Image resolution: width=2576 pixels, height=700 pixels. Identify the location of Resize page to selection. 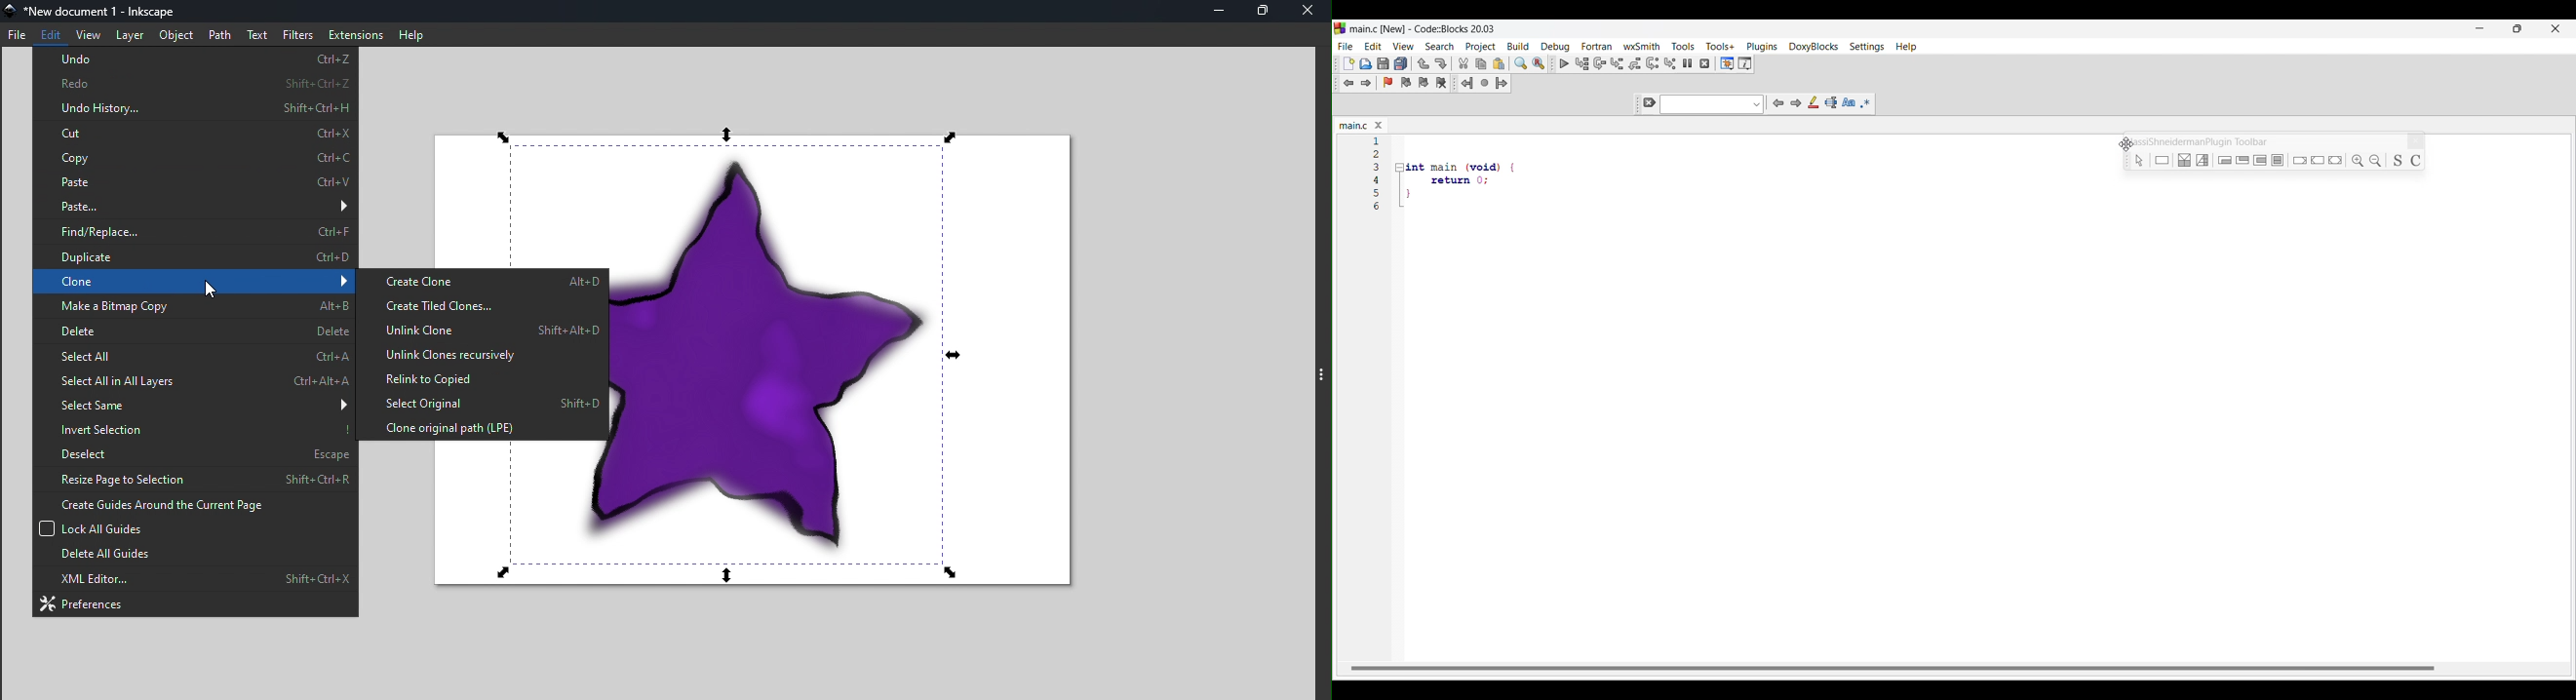
(194, 479).